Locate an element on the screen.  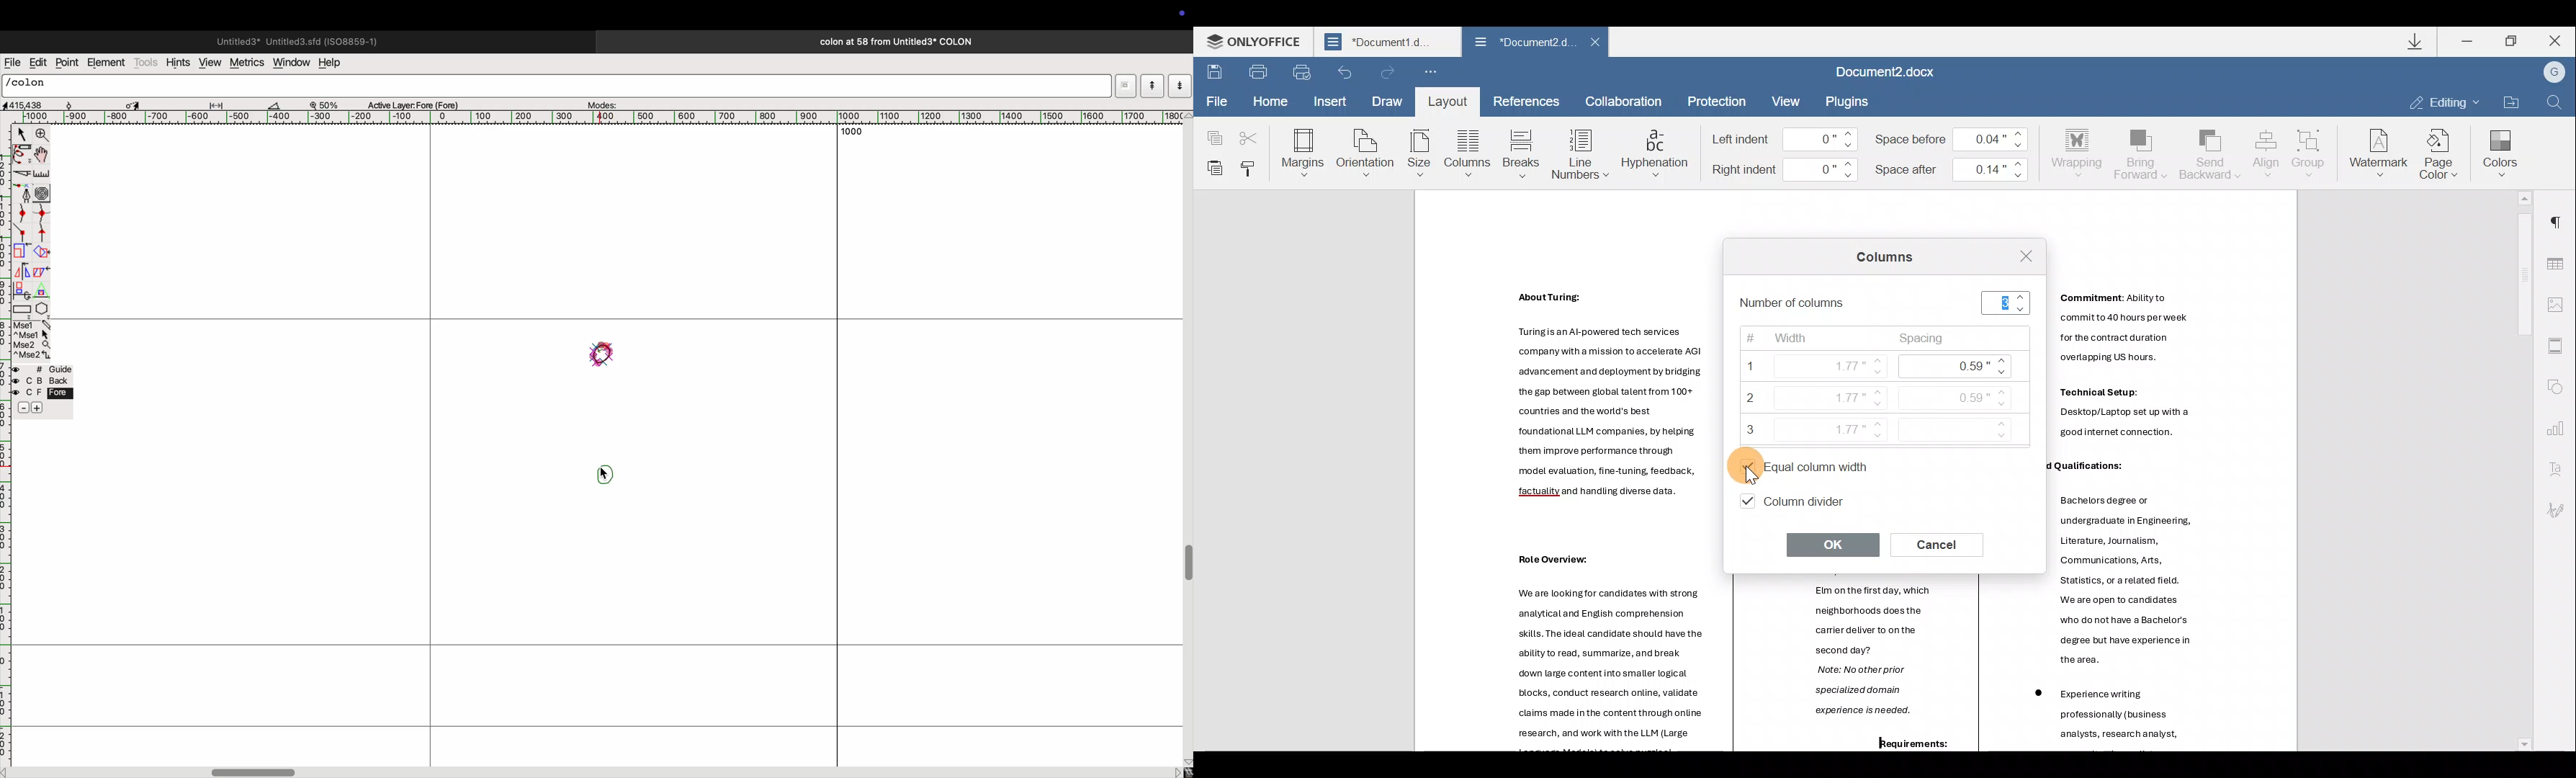
Customize quick access toolbar is located at coordinates (1431, 73).